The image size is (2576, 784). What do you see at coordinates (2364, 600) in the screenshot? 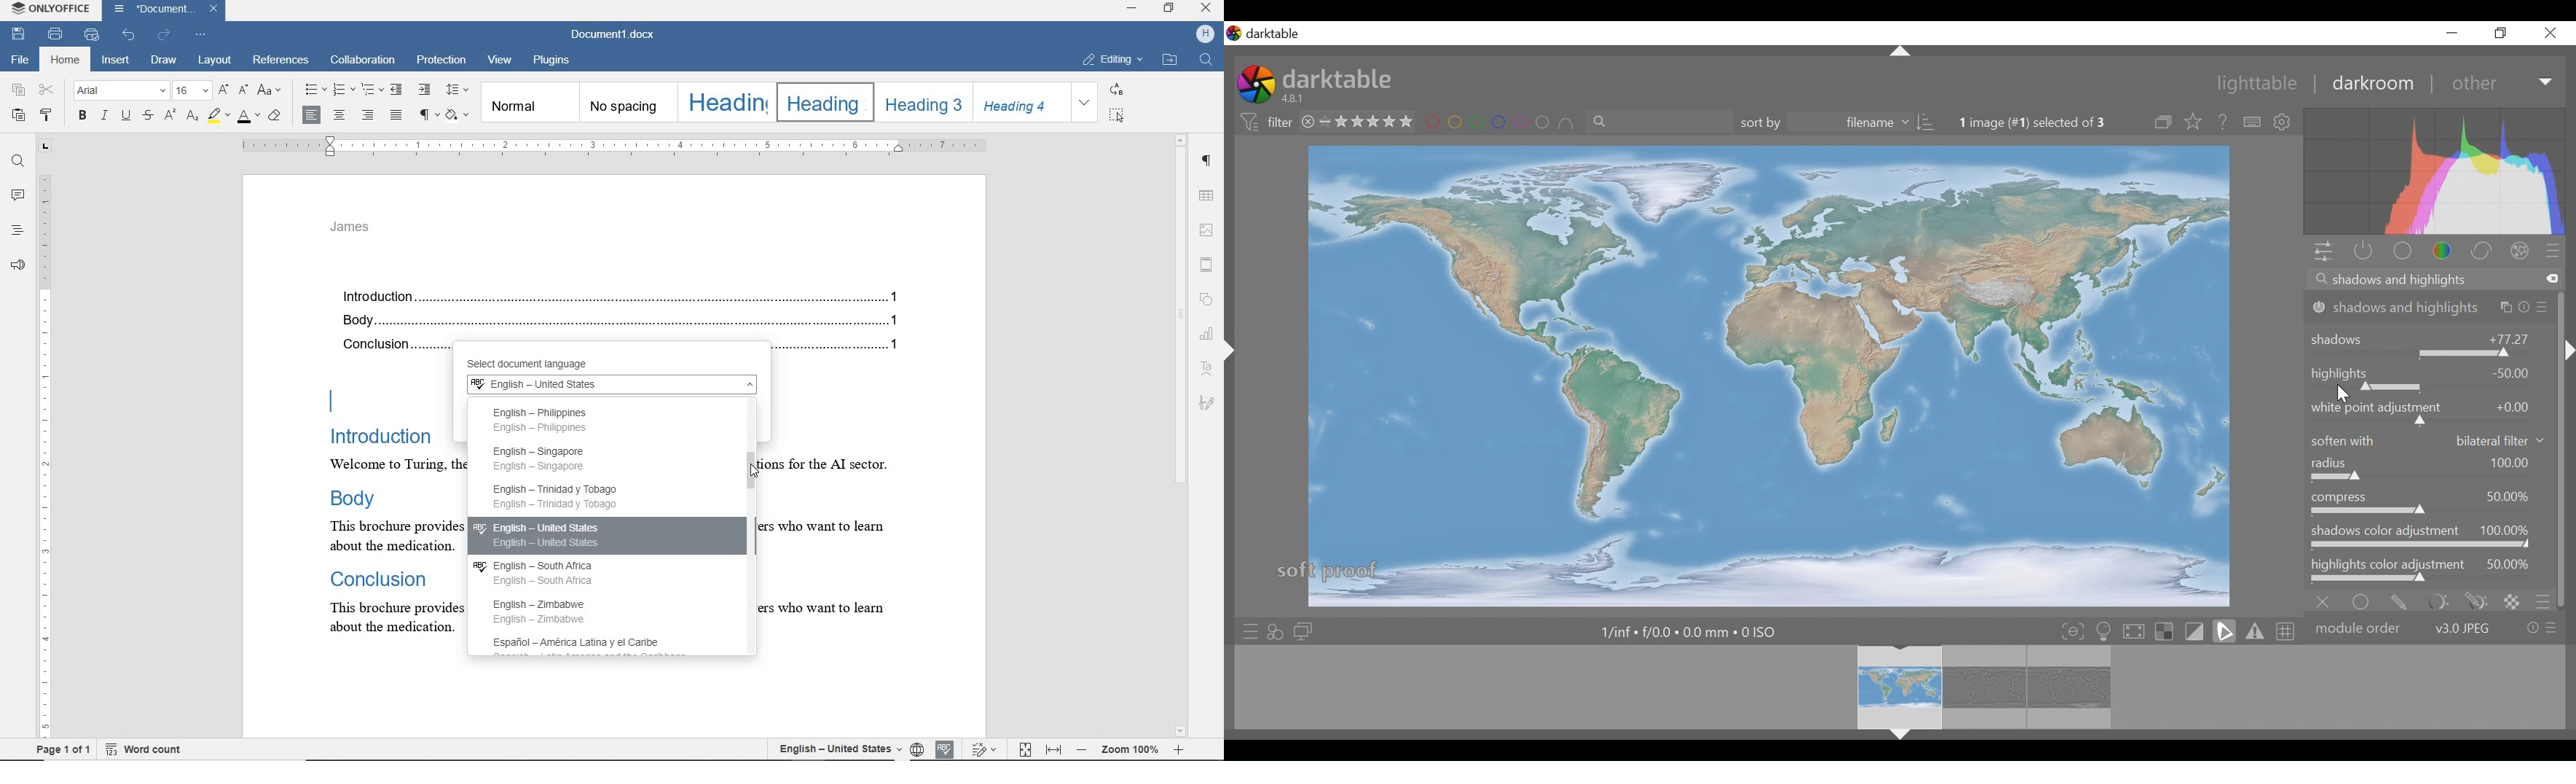
I see `uniformly` at bounding box center [2364, 600].